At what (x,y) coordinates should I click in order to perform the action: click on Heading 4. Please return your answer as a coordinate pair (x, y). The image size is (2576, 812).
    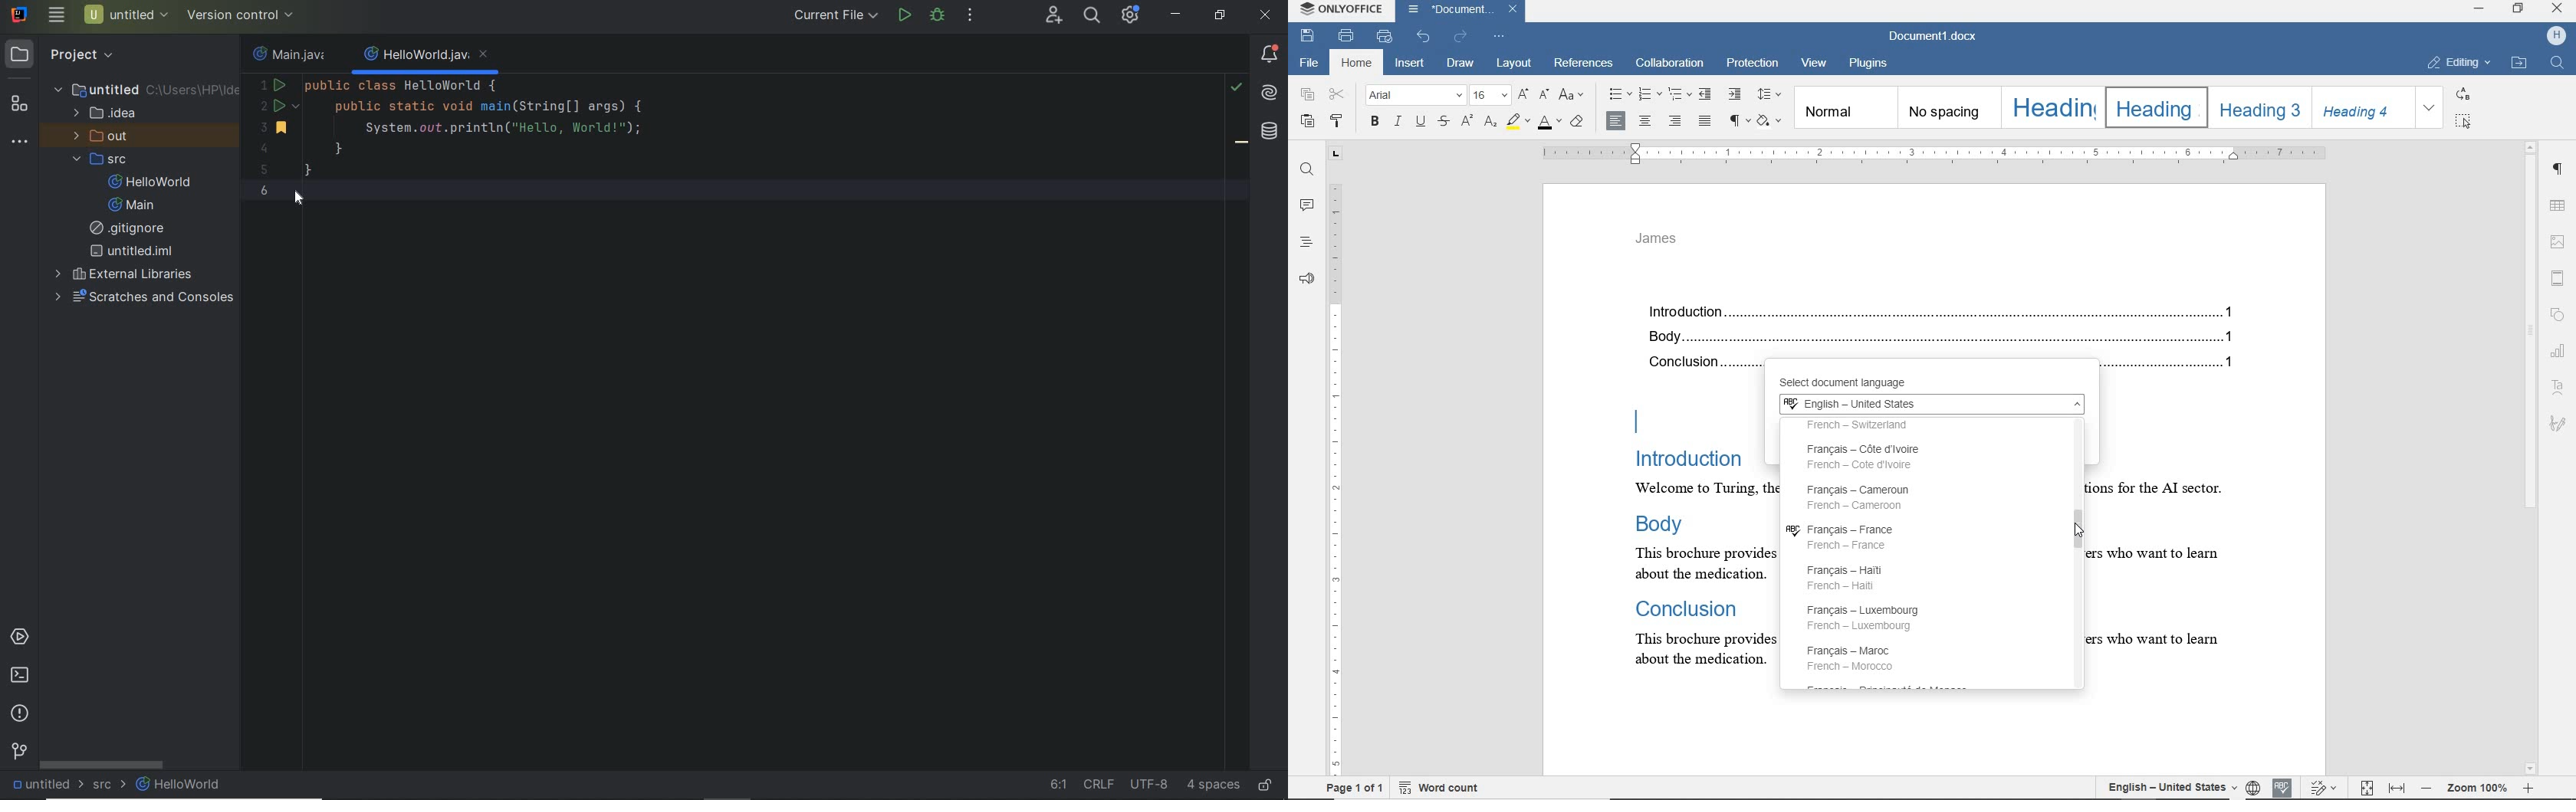
    Looking at the image, I should click on (2362, 107).